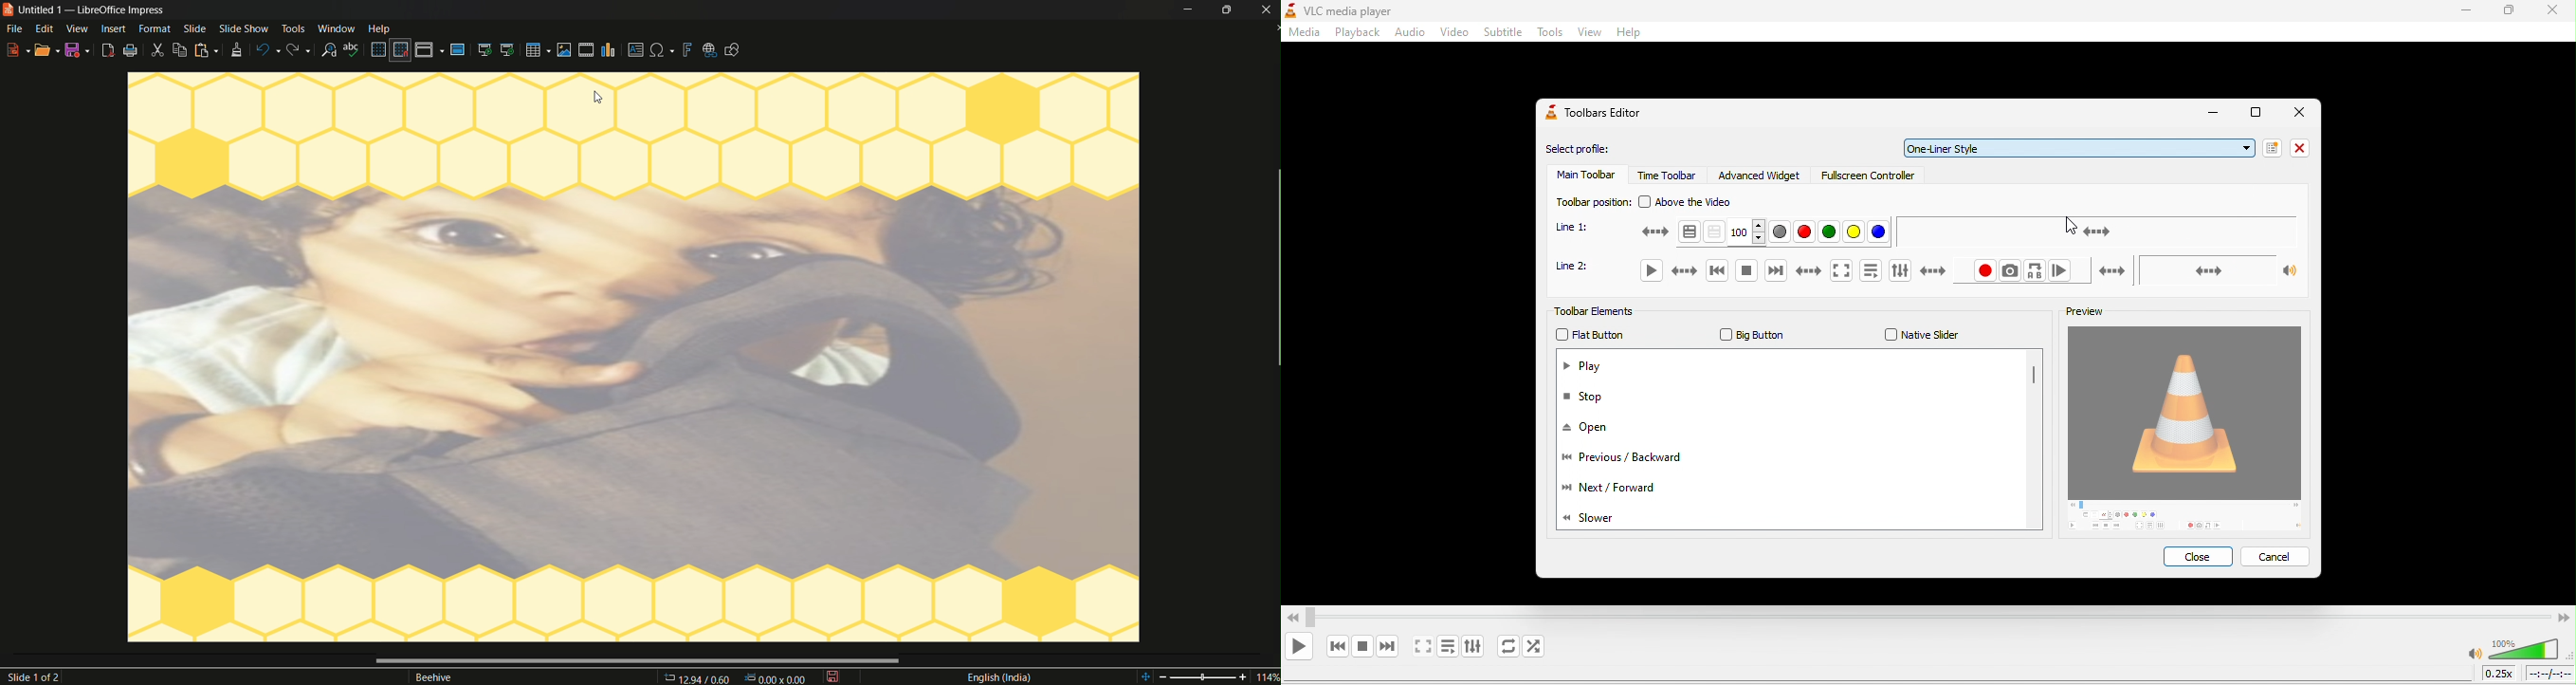  I want to click on toggle playlist, so click(1872, 268).